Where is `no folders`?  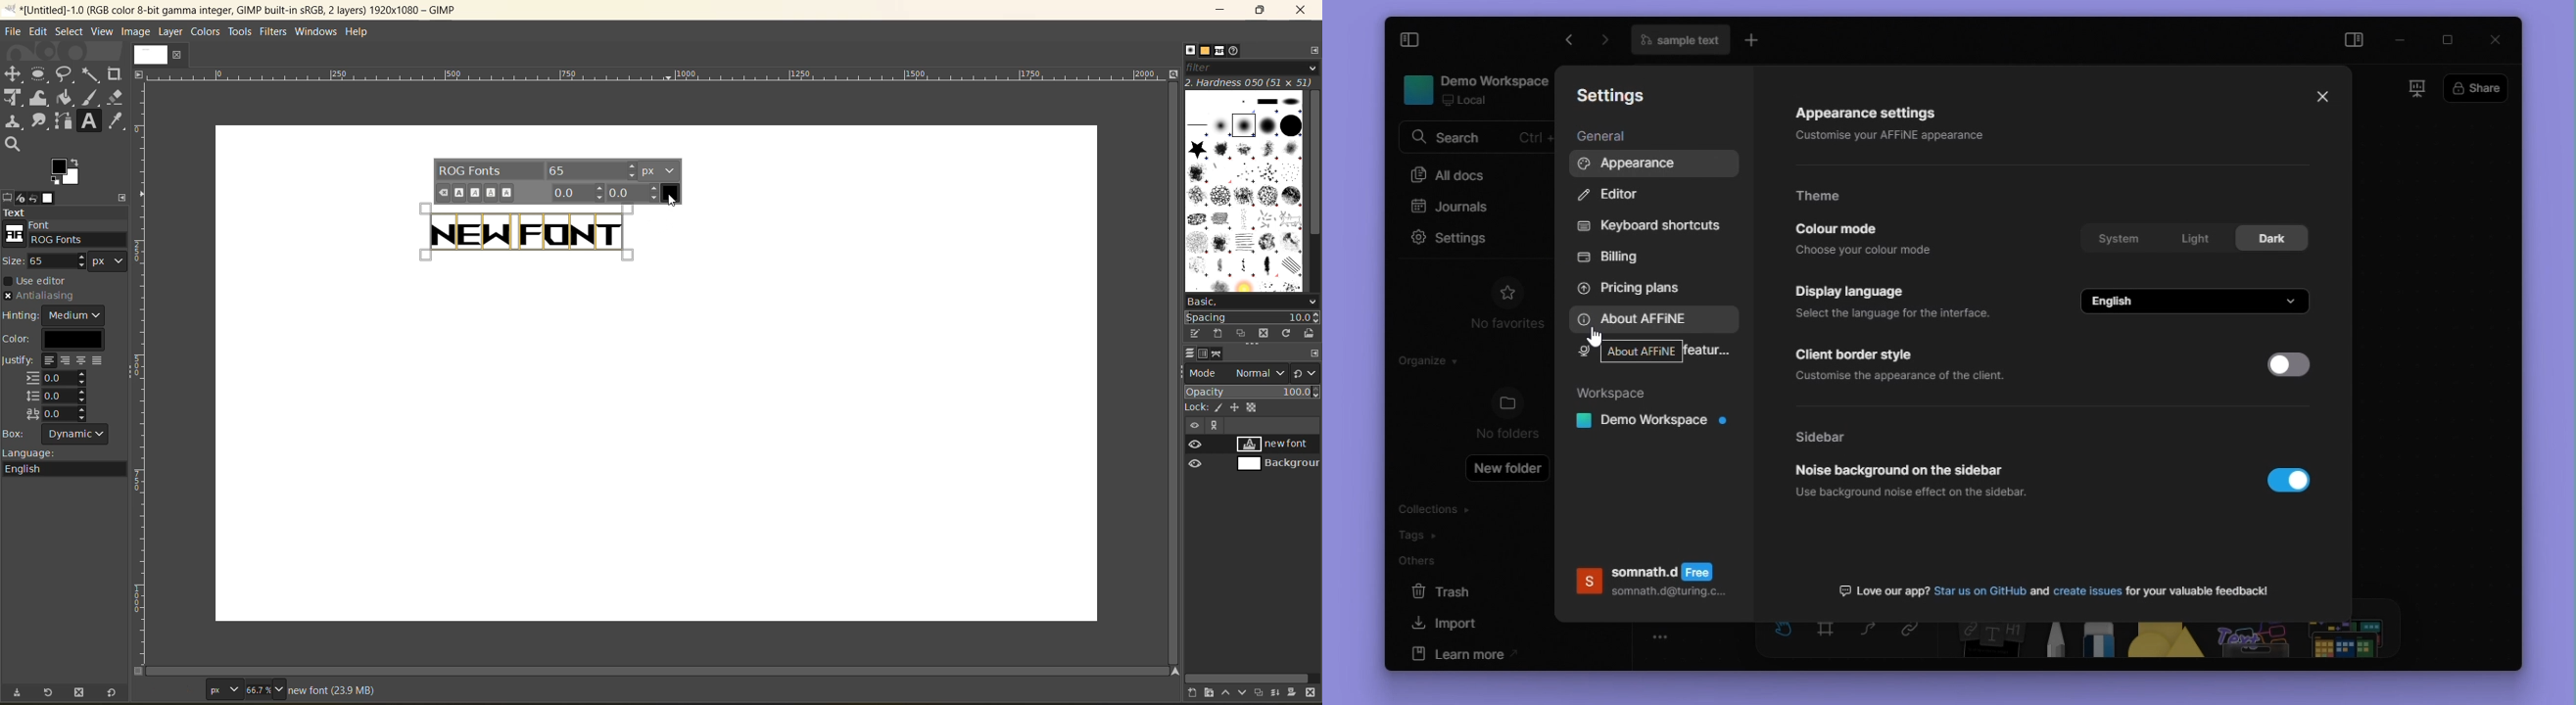
no folders is located at coordinates (1508, 435).